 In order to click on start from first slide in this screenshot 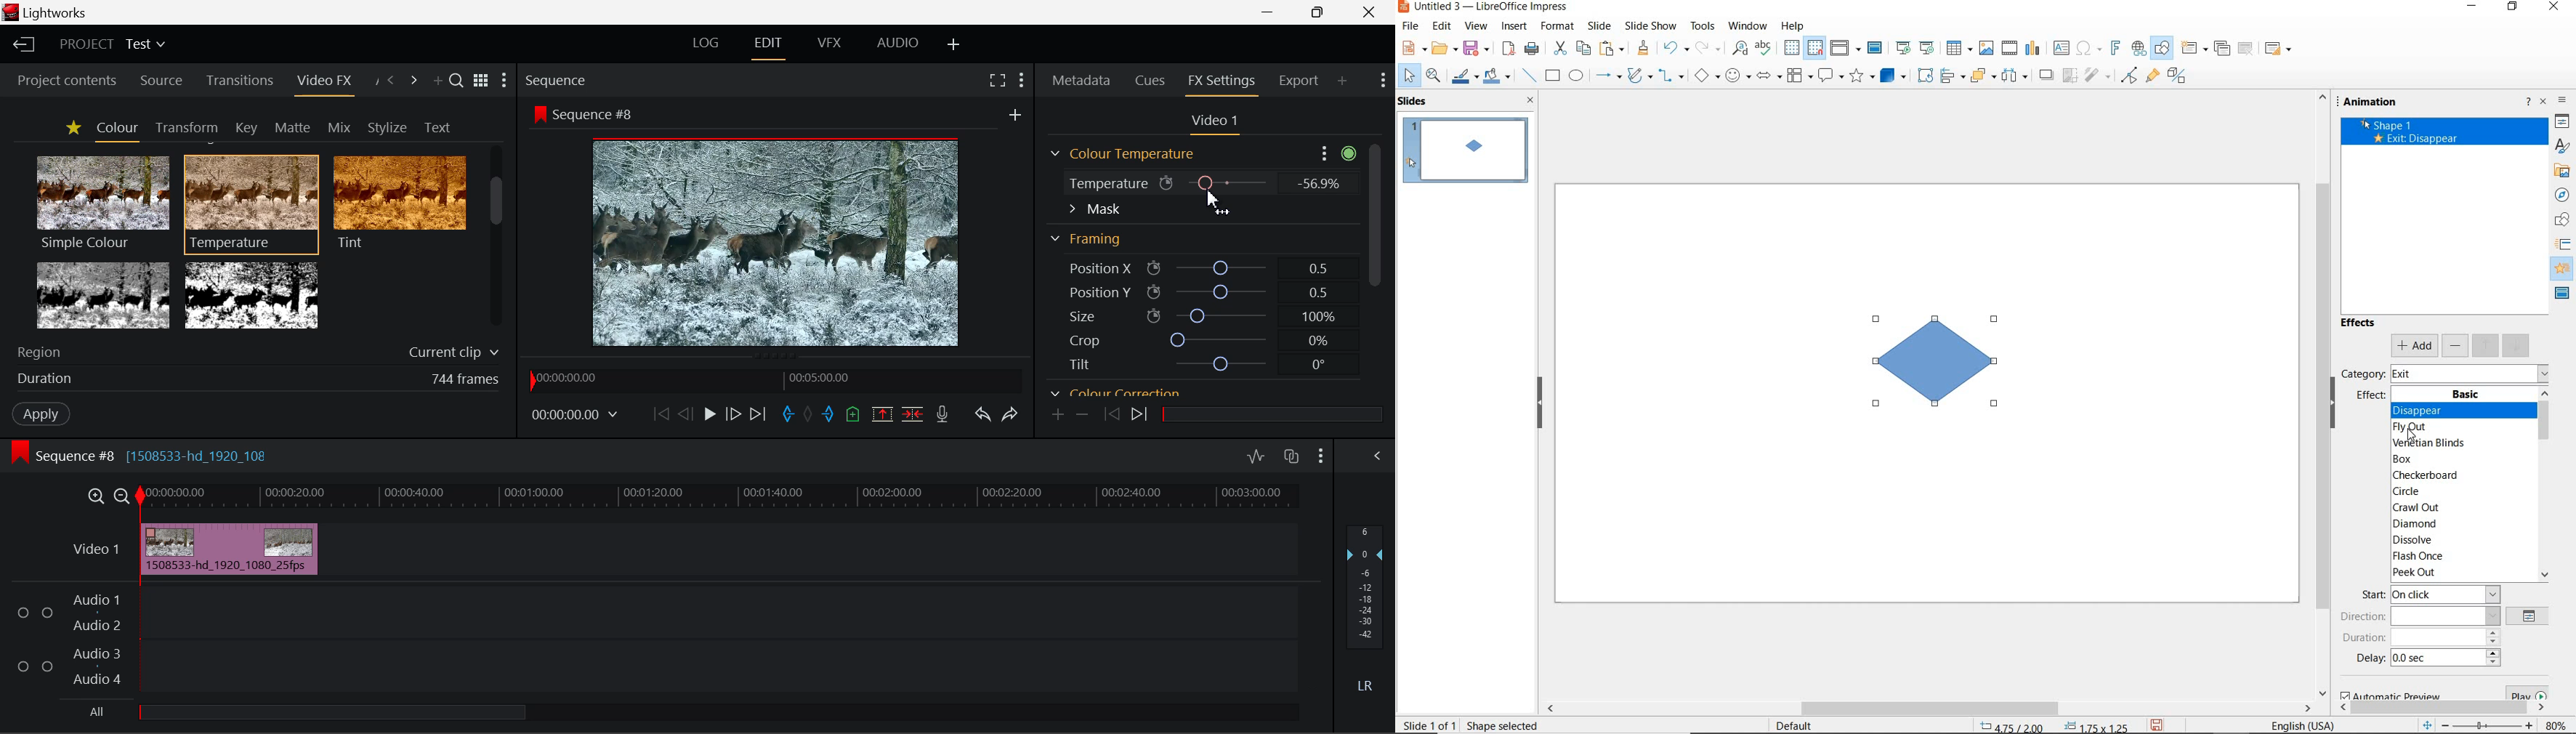, I will do `click(1904, 48)`.